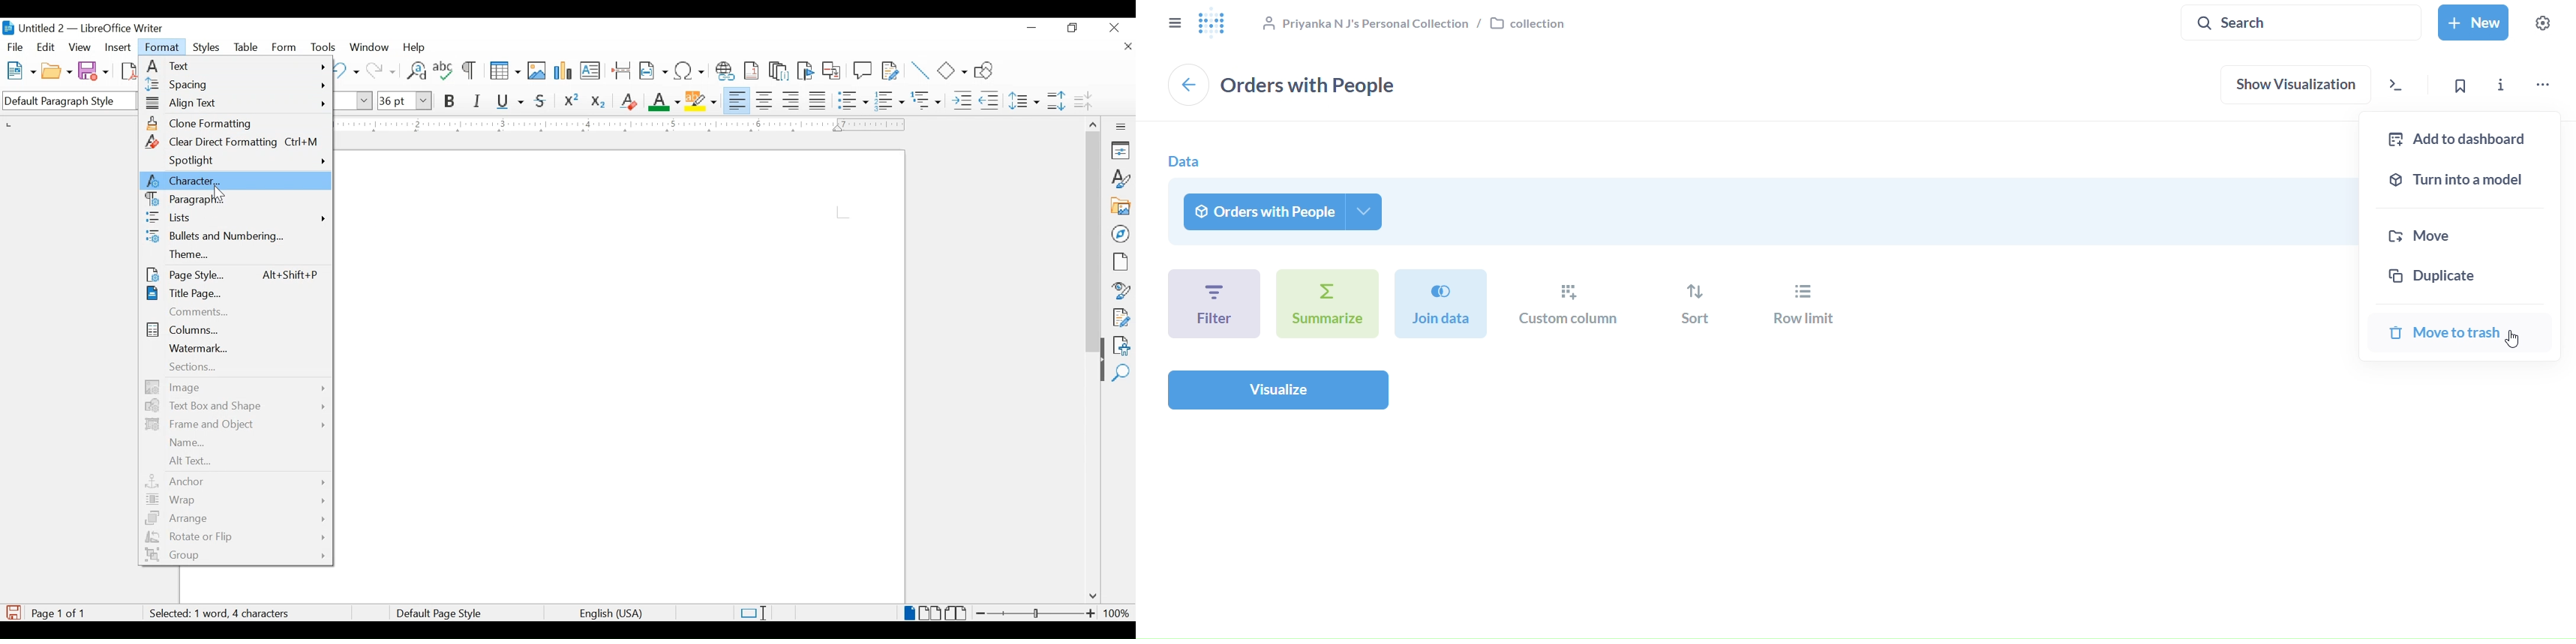  What do you see at coordinates (621, 70) in the screenshot?
I see `insert page break` at bounding box center [621, 70].